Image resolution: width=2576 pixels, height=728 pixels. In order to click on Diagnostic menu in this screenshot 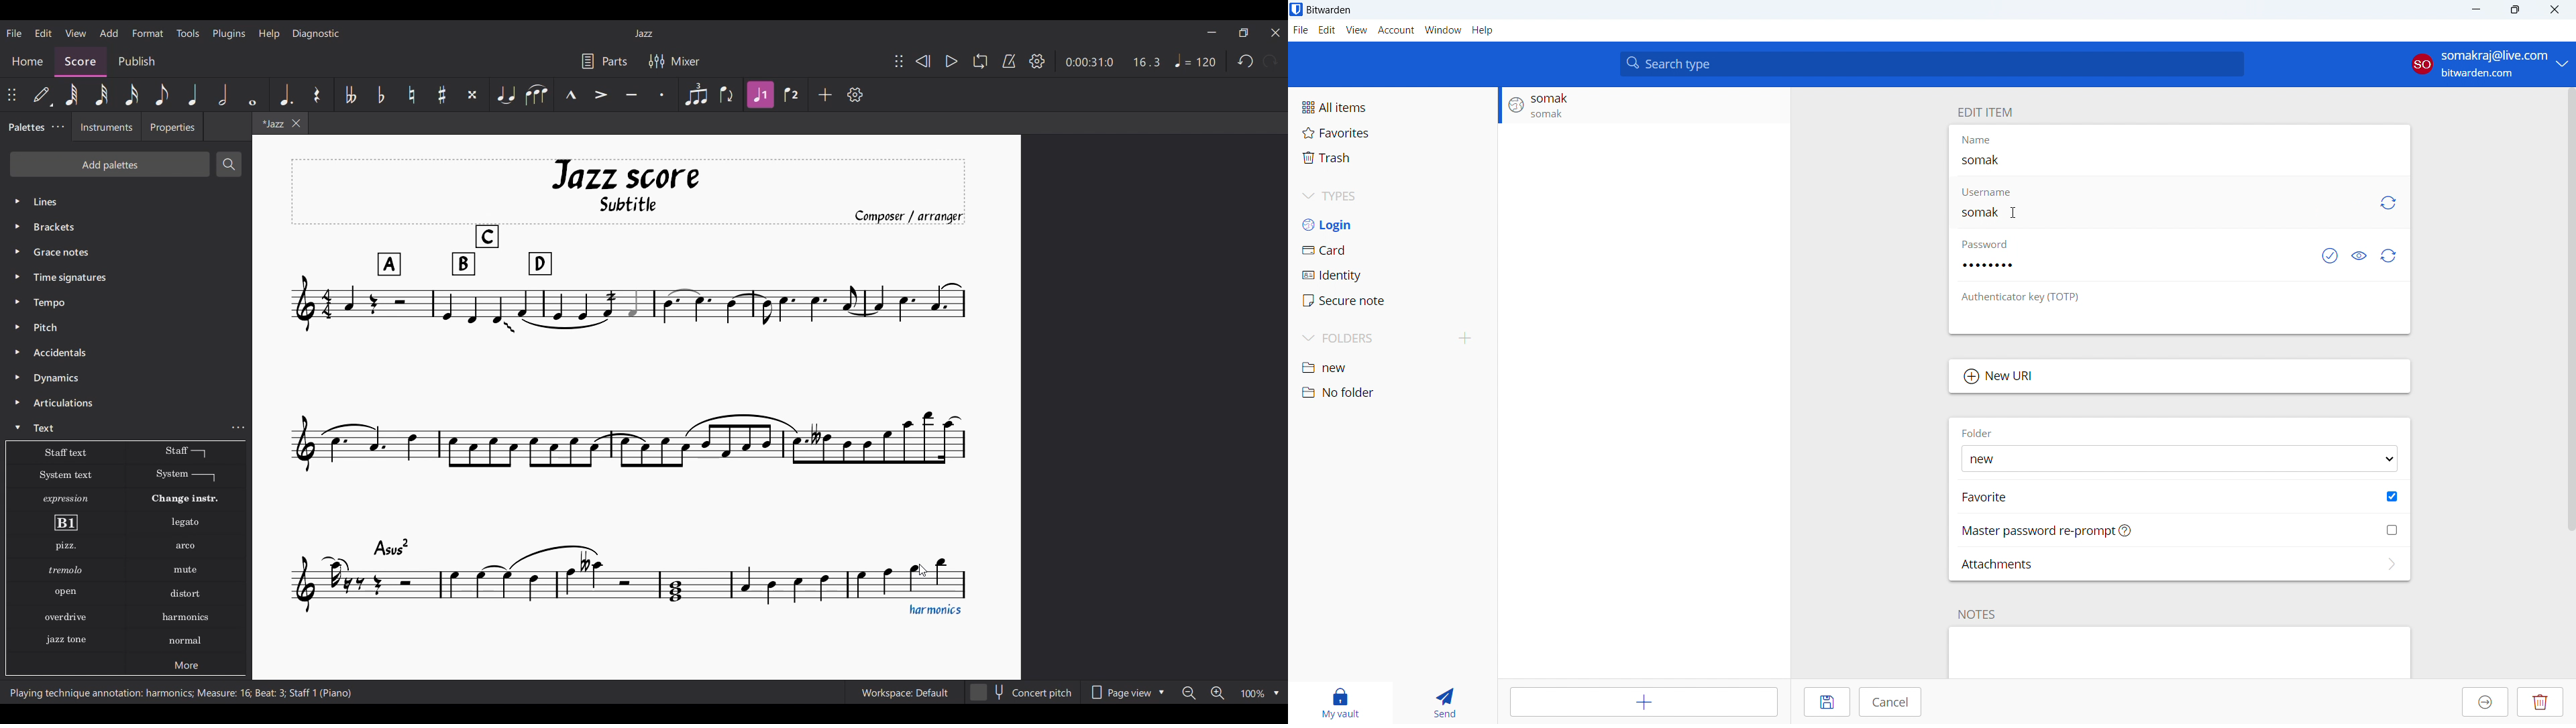, I will do `click(316, 34)`.